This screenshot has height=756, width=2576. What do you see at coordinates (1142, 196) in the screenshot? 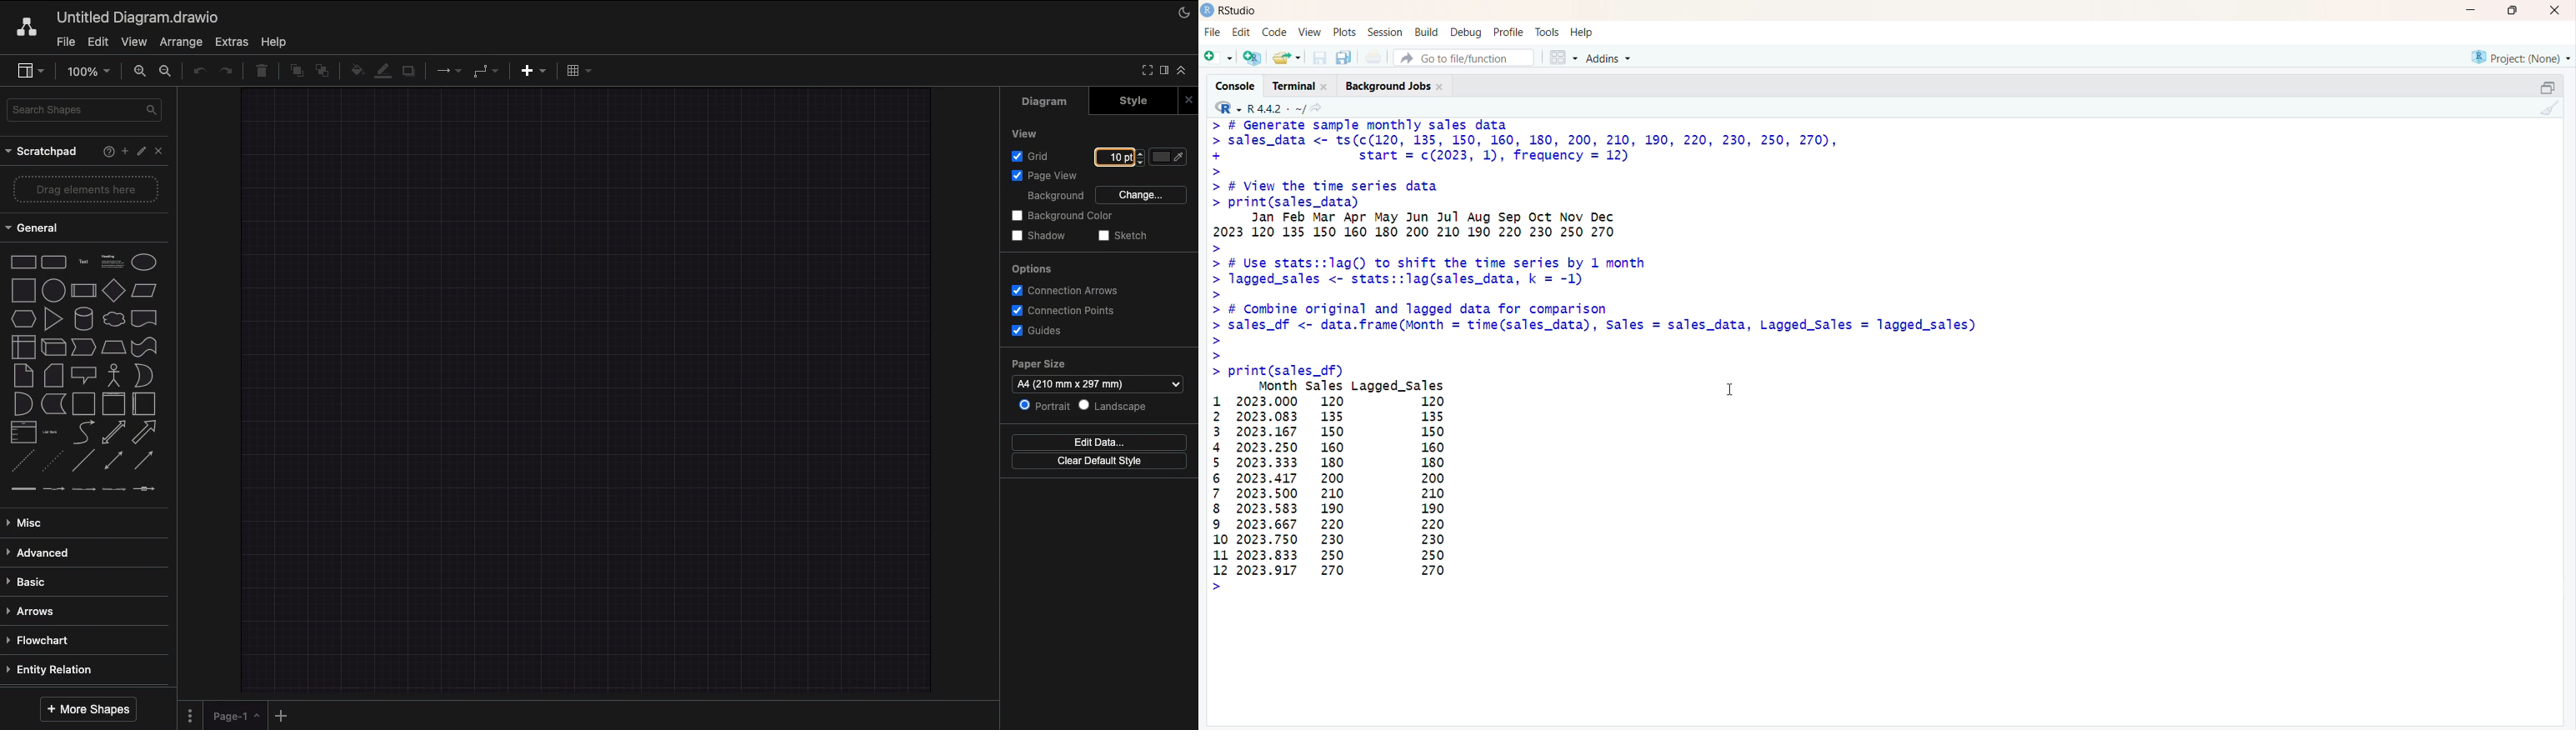
I see `Change` at bounding box center [1142, 196].